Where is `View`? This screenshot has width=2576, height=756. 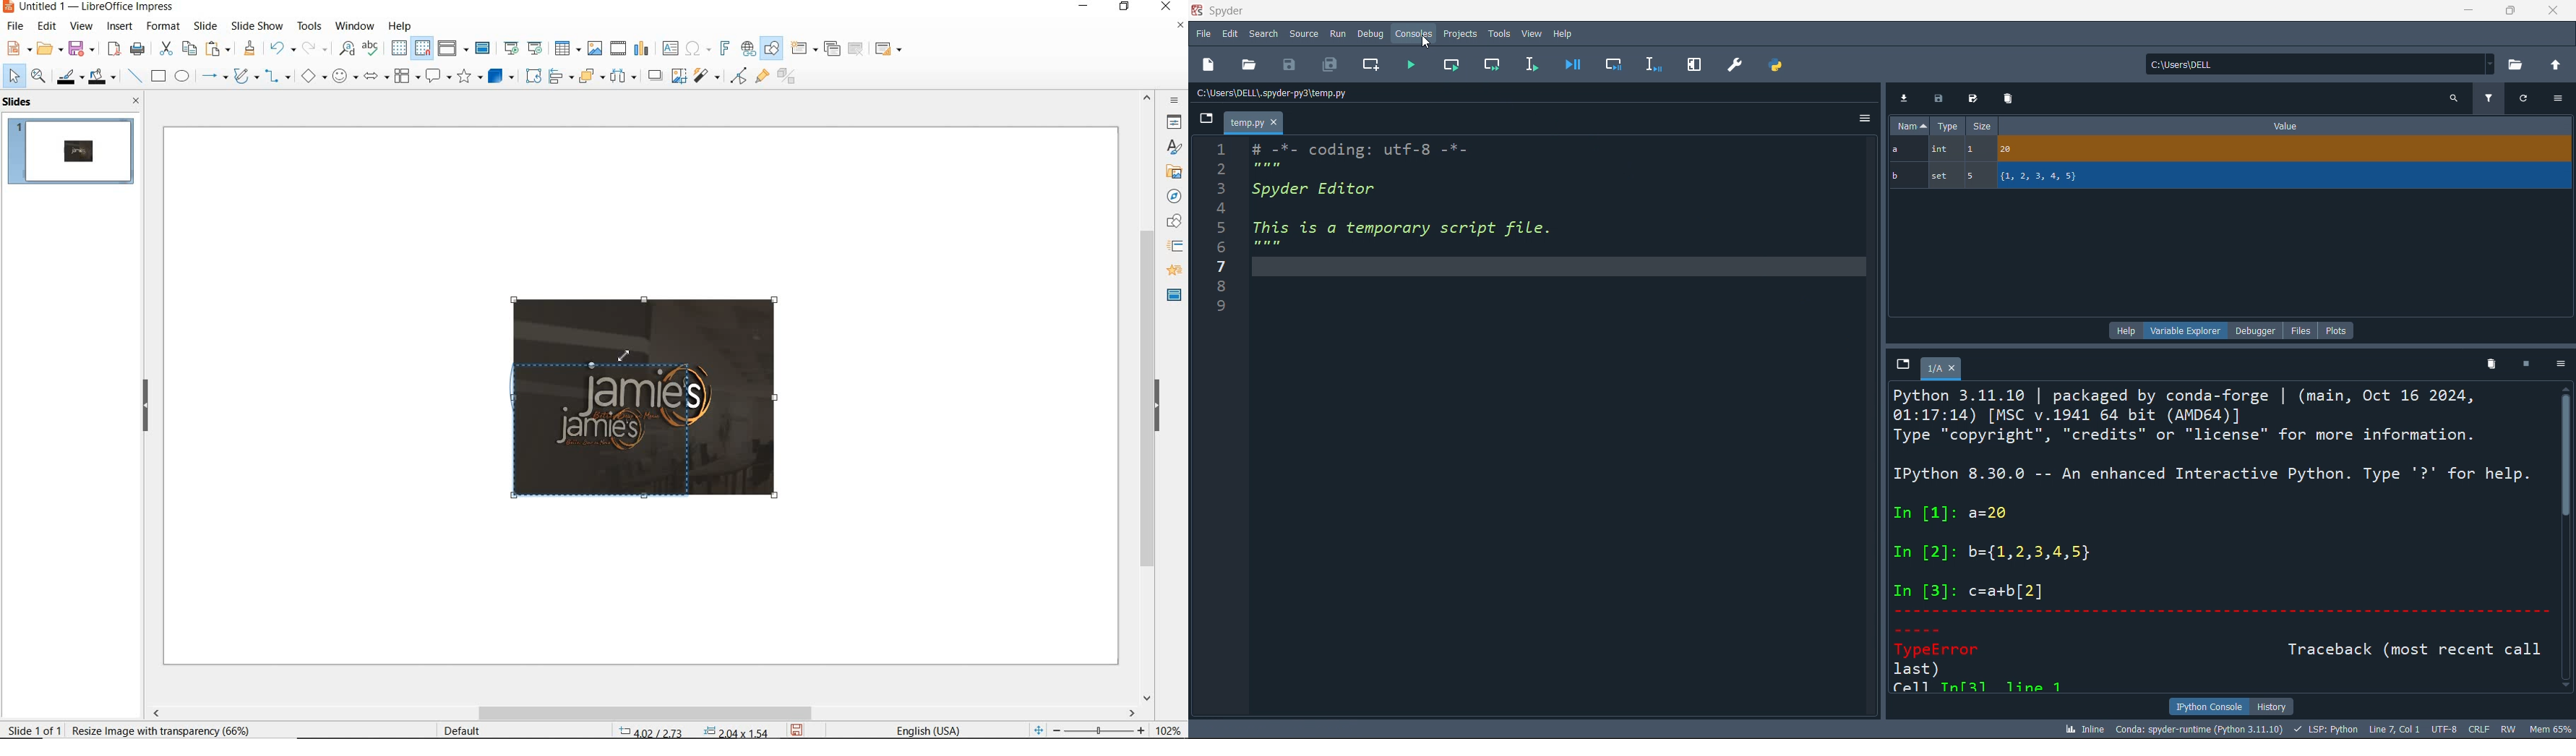
View is located at coordinates (1529, 34).